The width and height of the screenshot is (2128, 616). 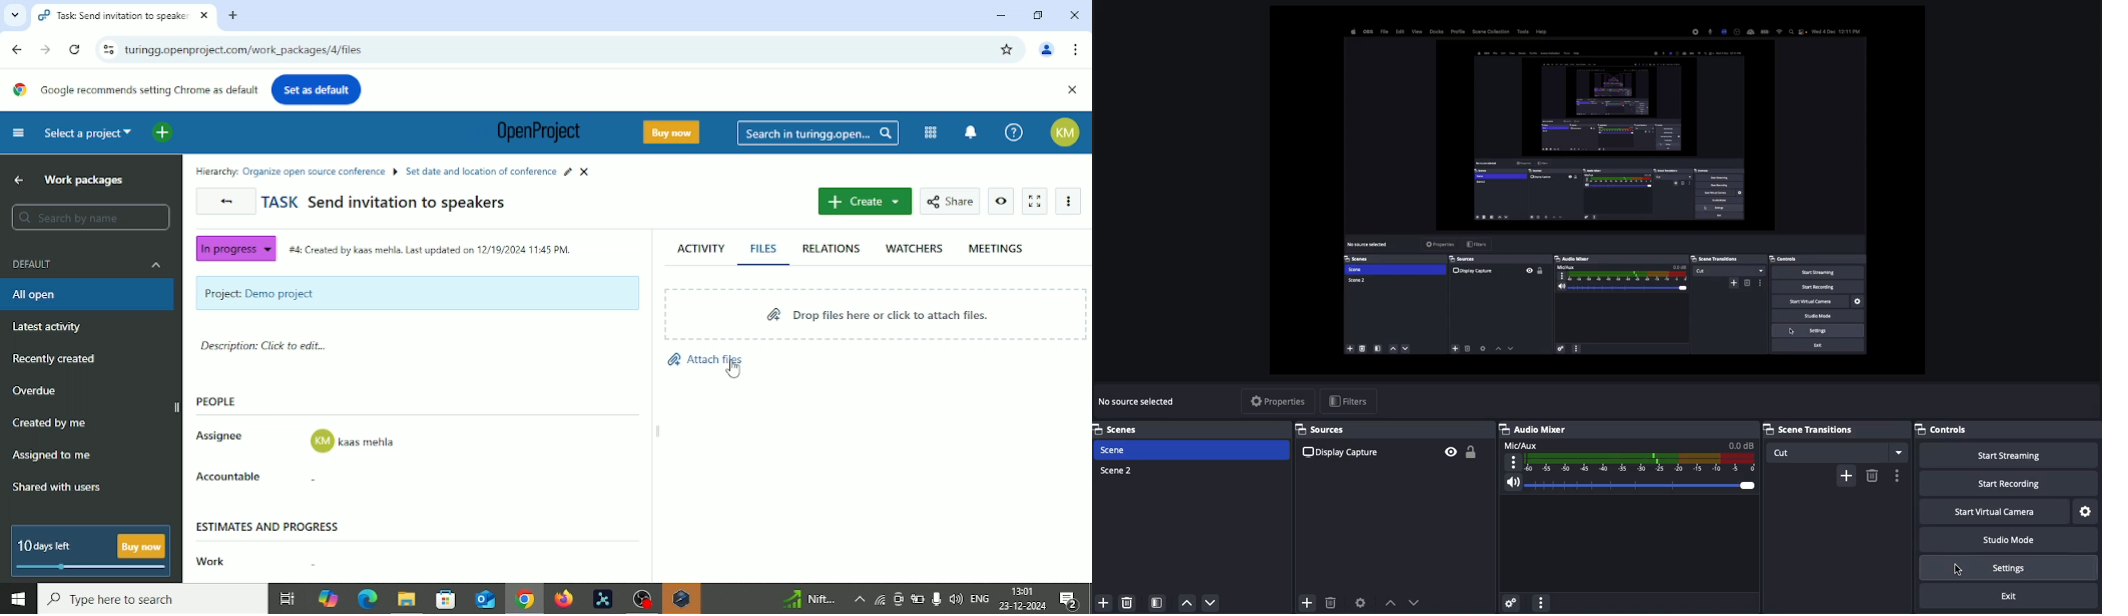 I want to click on Add, so click(x=1844, y=476).